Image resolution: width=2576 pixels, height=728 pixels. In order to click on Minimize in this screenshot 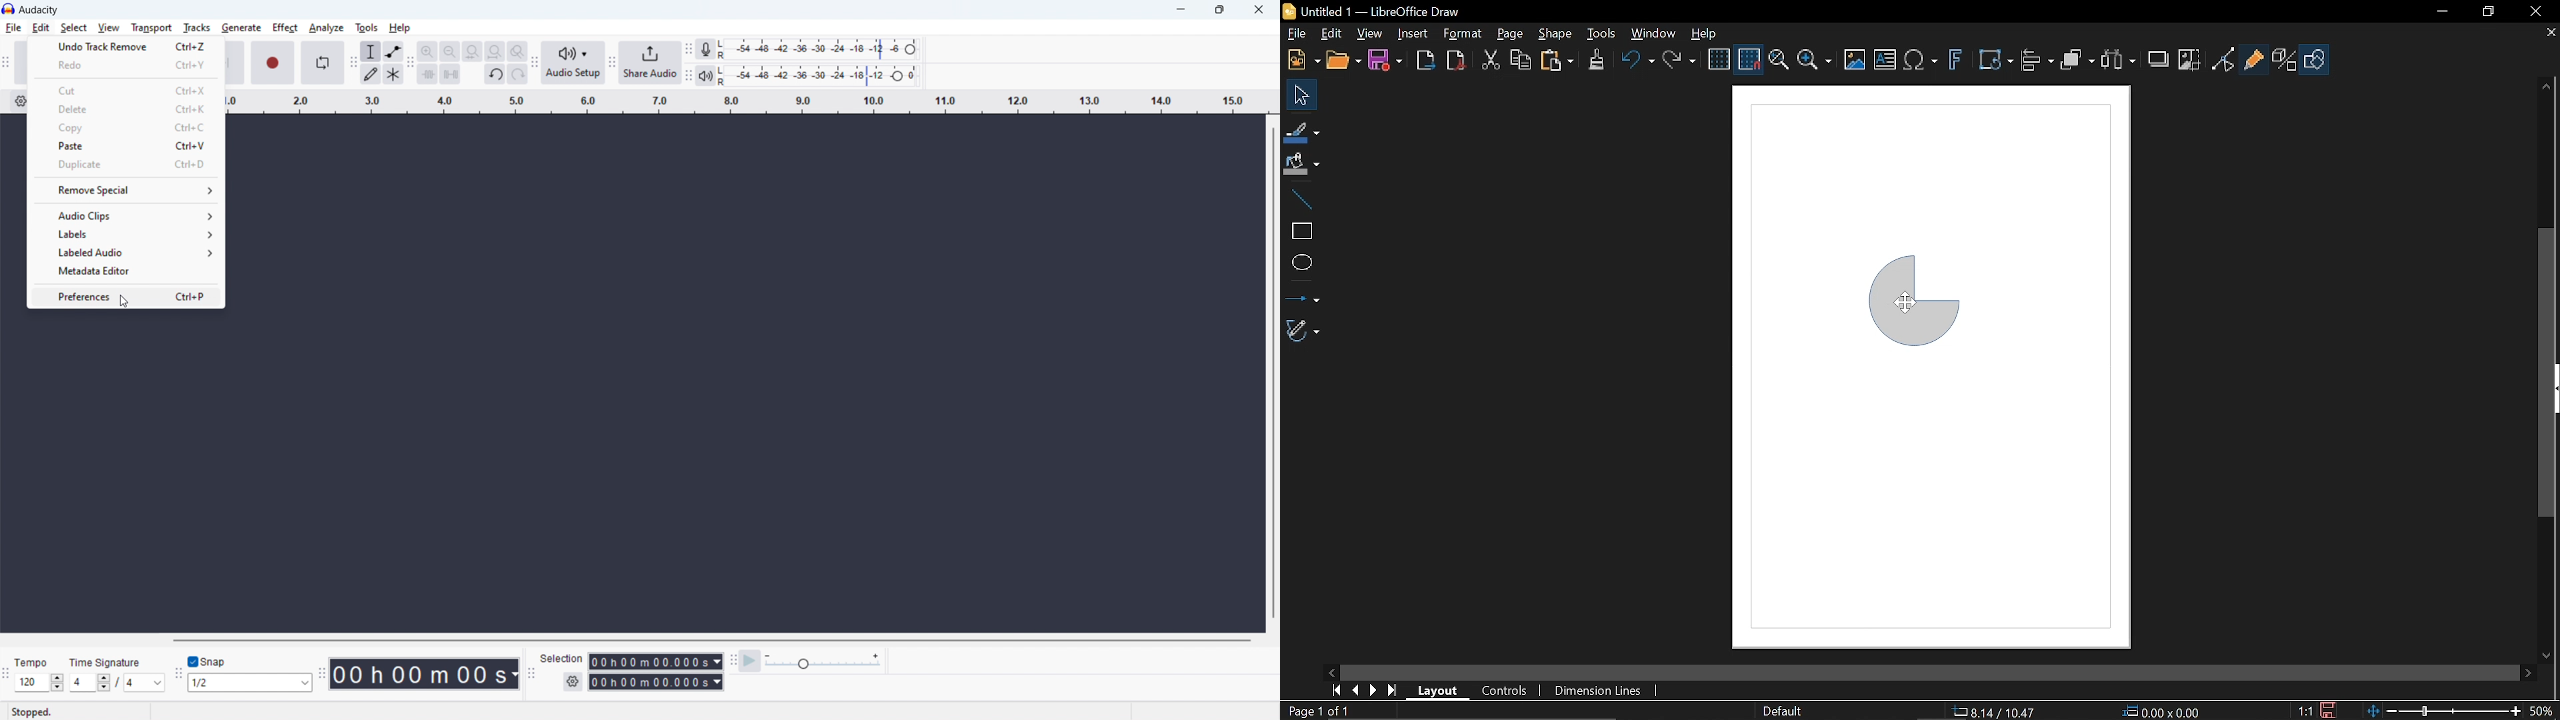, I will do `click(2443, 12)`.